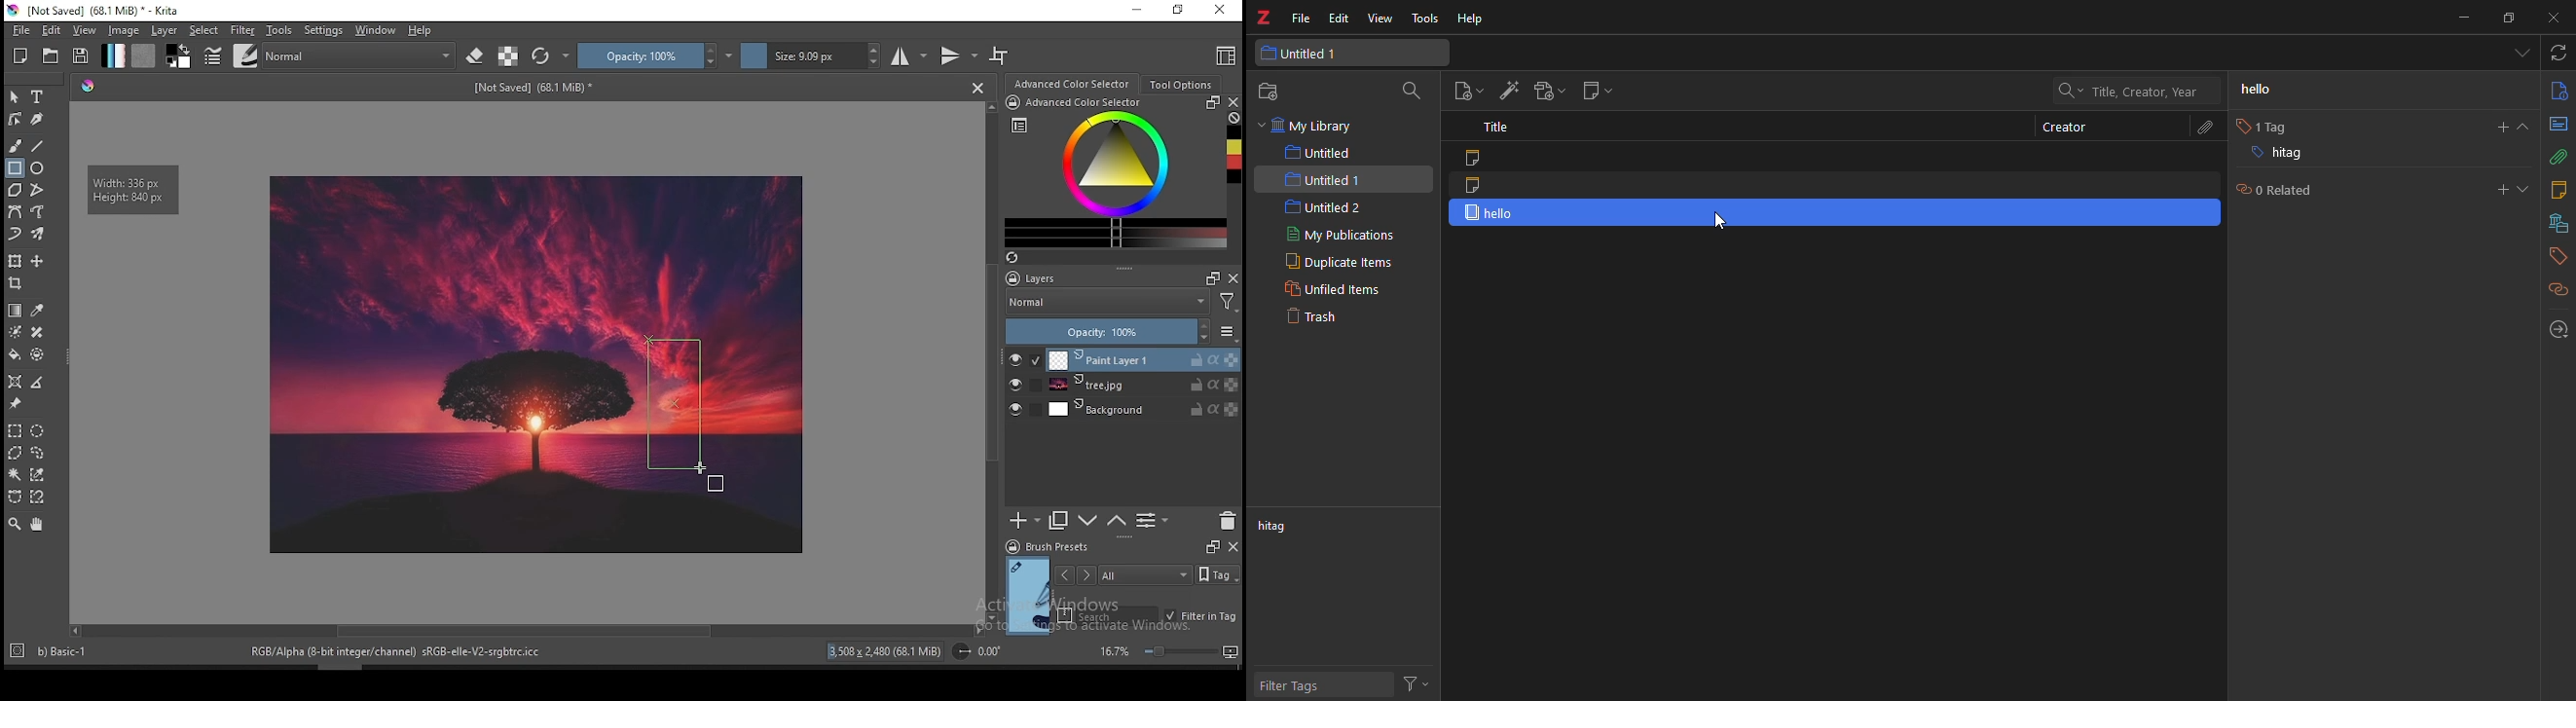 The width and height of the screenshot is (2576, 728). Describe the element at coordinates (12, 453) in the screenshot. I see `polygon selection tool` at that location.